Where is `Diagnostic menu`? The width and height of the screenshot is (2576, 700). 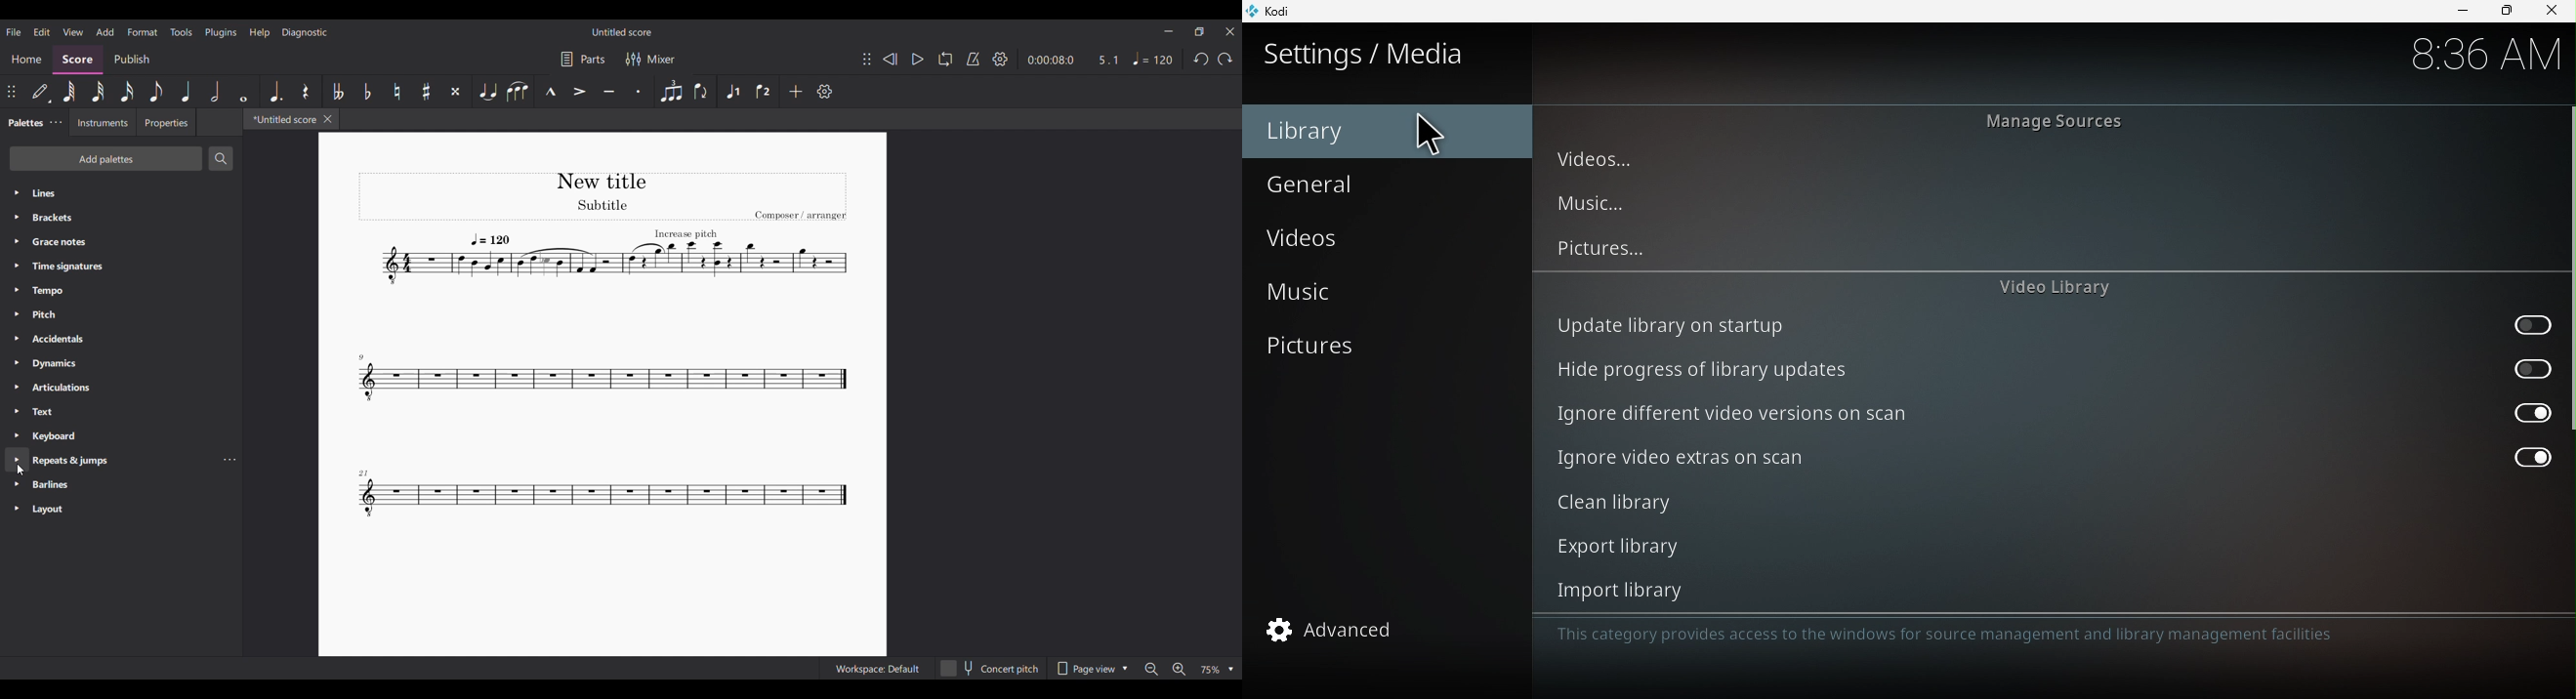 Diagnostic menu is located at coordinates (305, 33).